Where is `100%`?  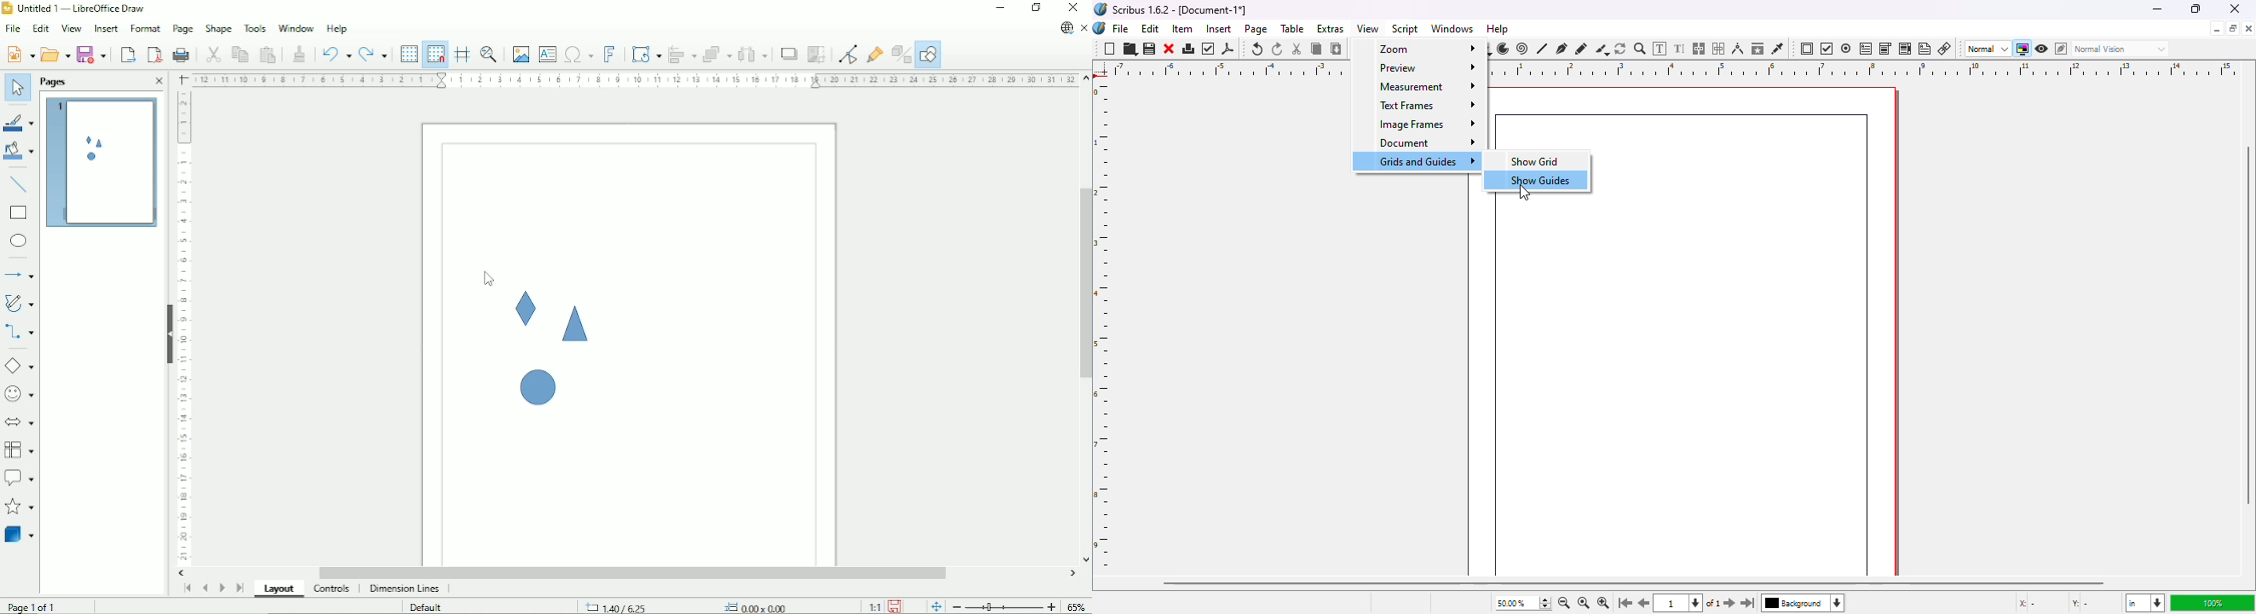
100% is located at coordinates (2210, 603).